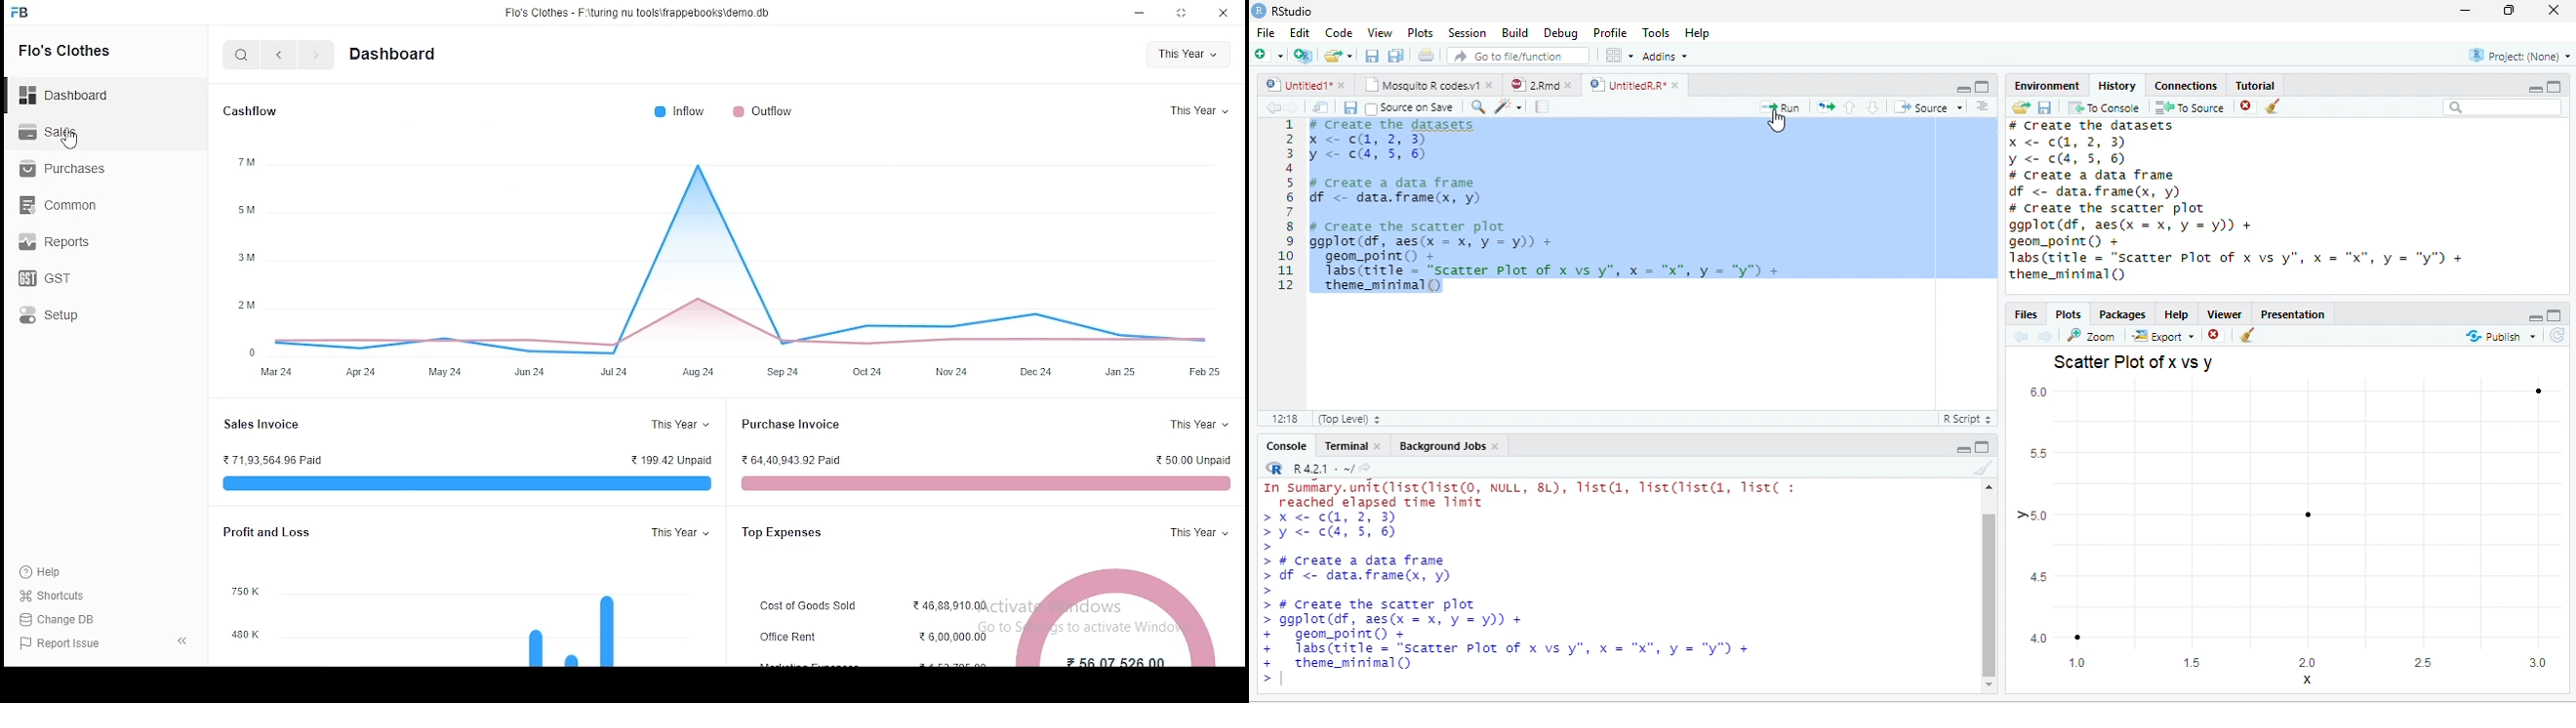 The width and height of the screenshot is (2576, 728). Describe the element at coordinates (2274, 106) in the screenshot. I see `Clear all history entries` at that location.